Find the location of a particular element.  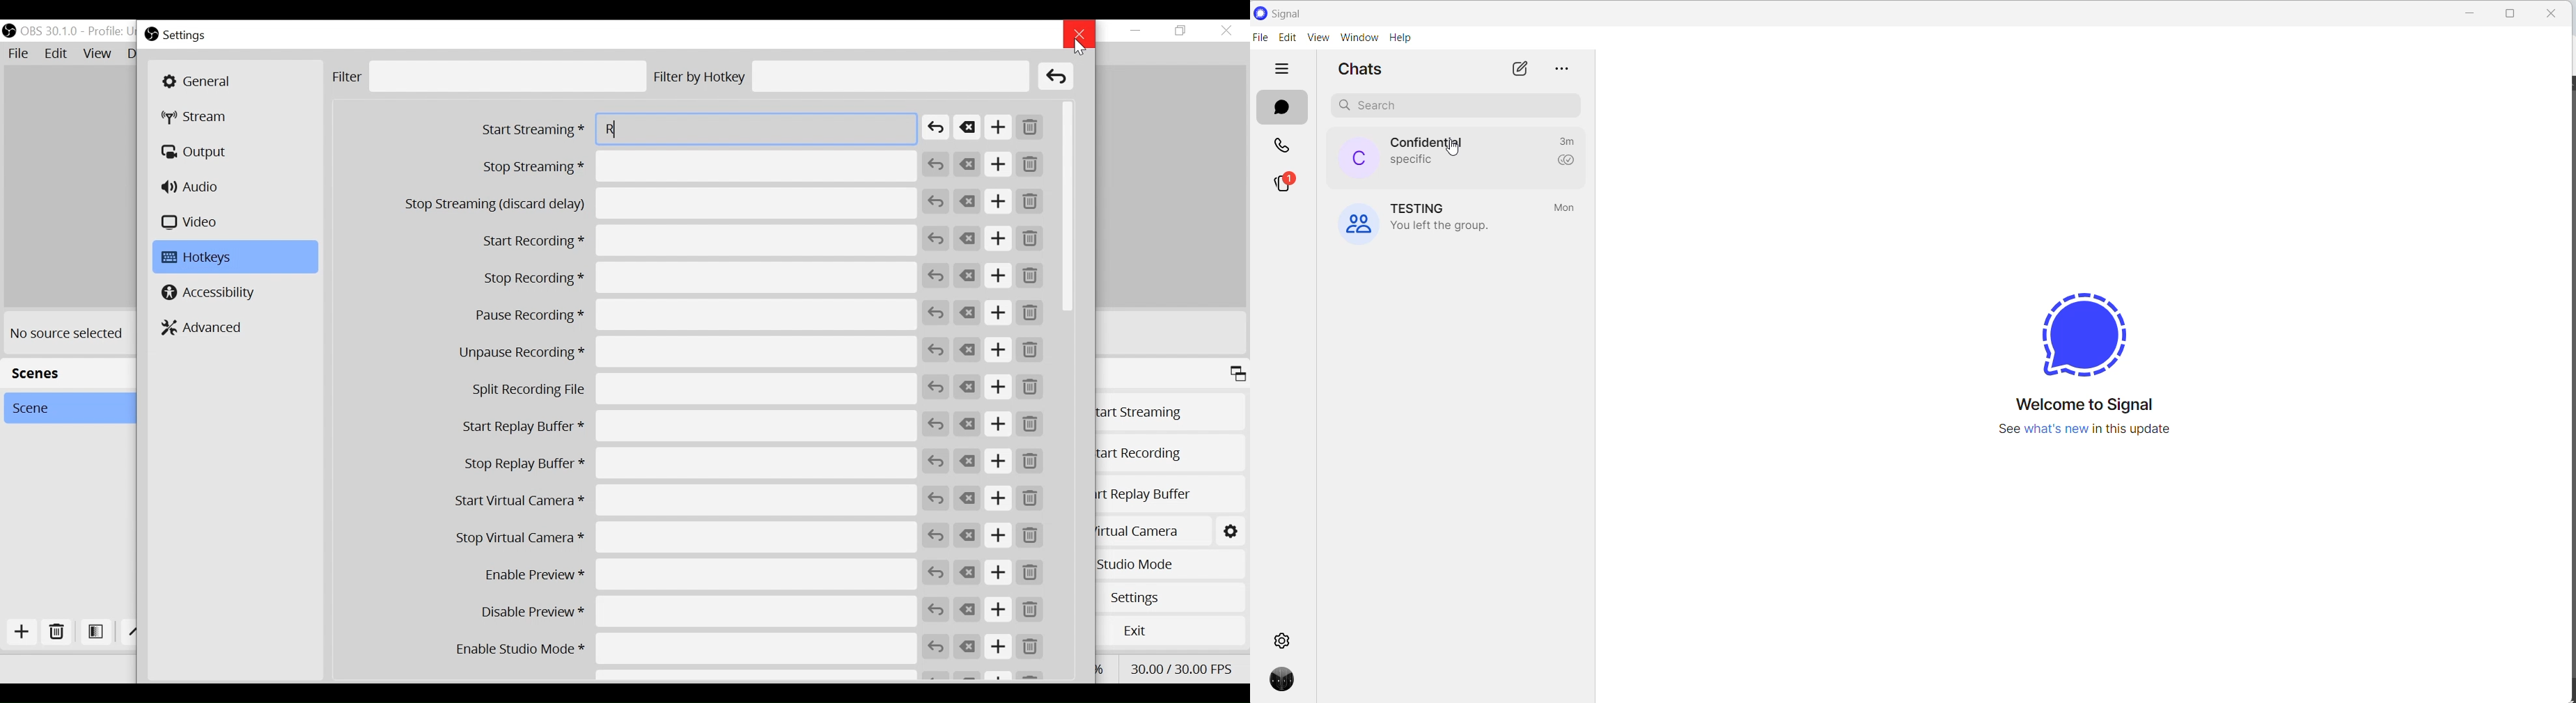

Clear is located at coordinates (967, 573).